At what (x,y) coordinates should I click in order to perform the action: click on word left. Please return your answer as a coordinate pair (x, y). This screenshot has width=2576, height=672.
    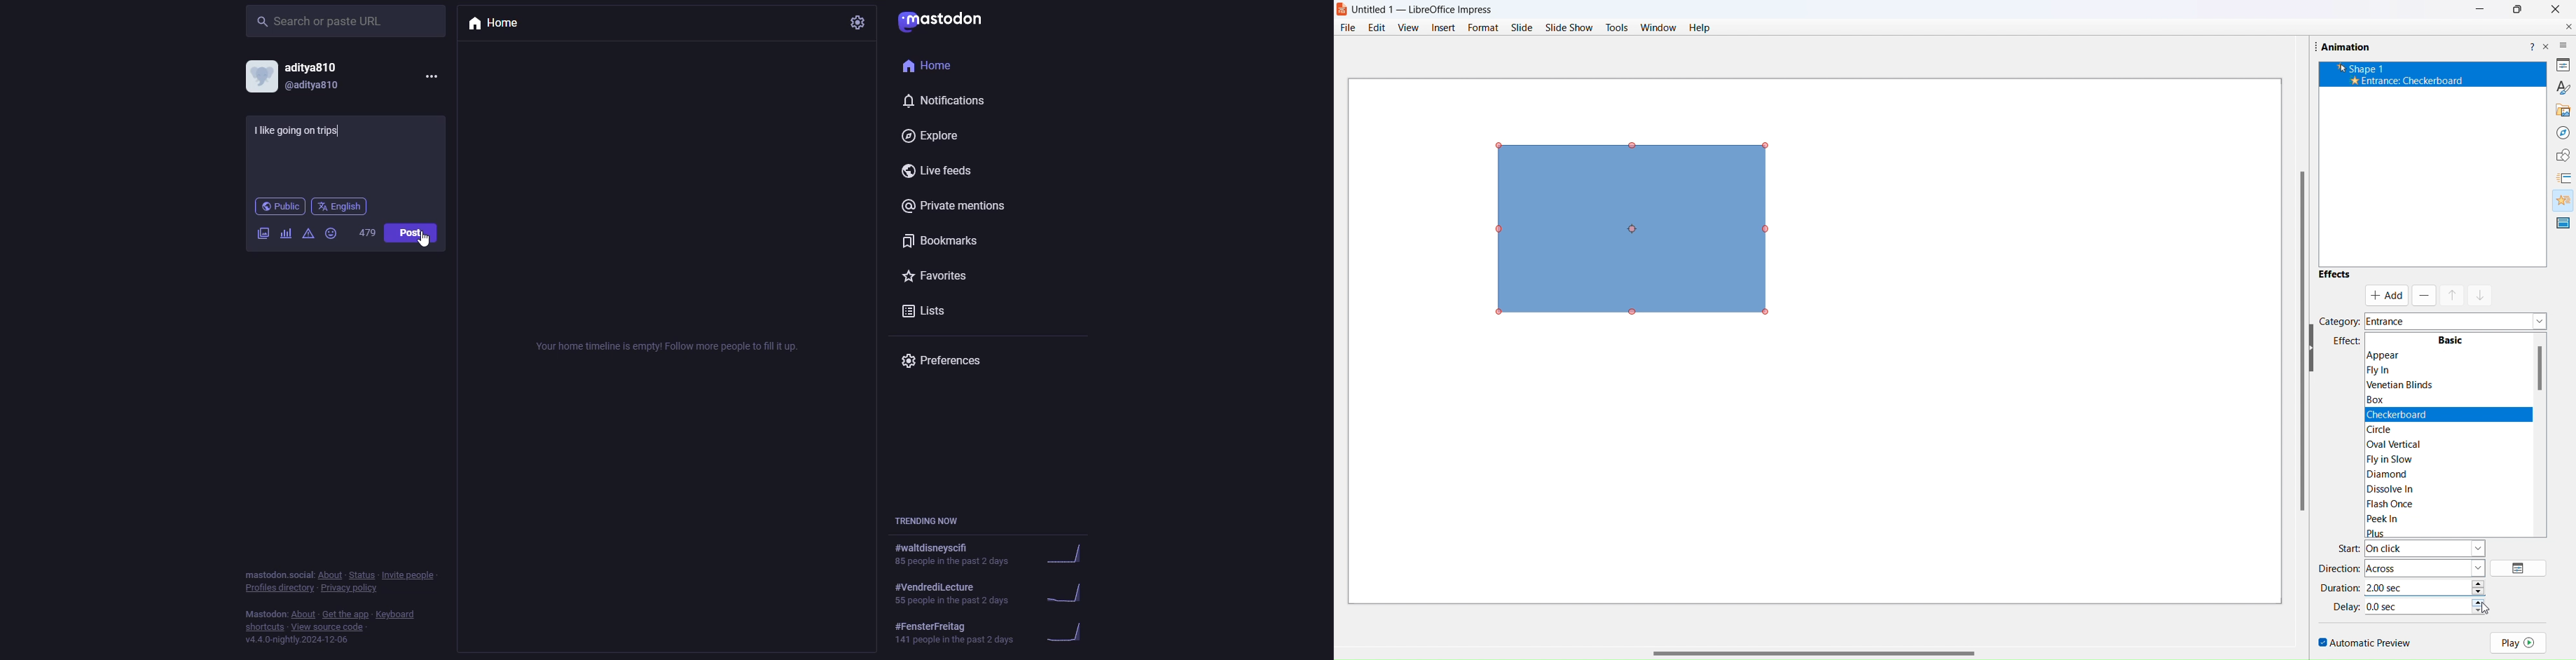
    Looking at the image, I should click on (368, 231).